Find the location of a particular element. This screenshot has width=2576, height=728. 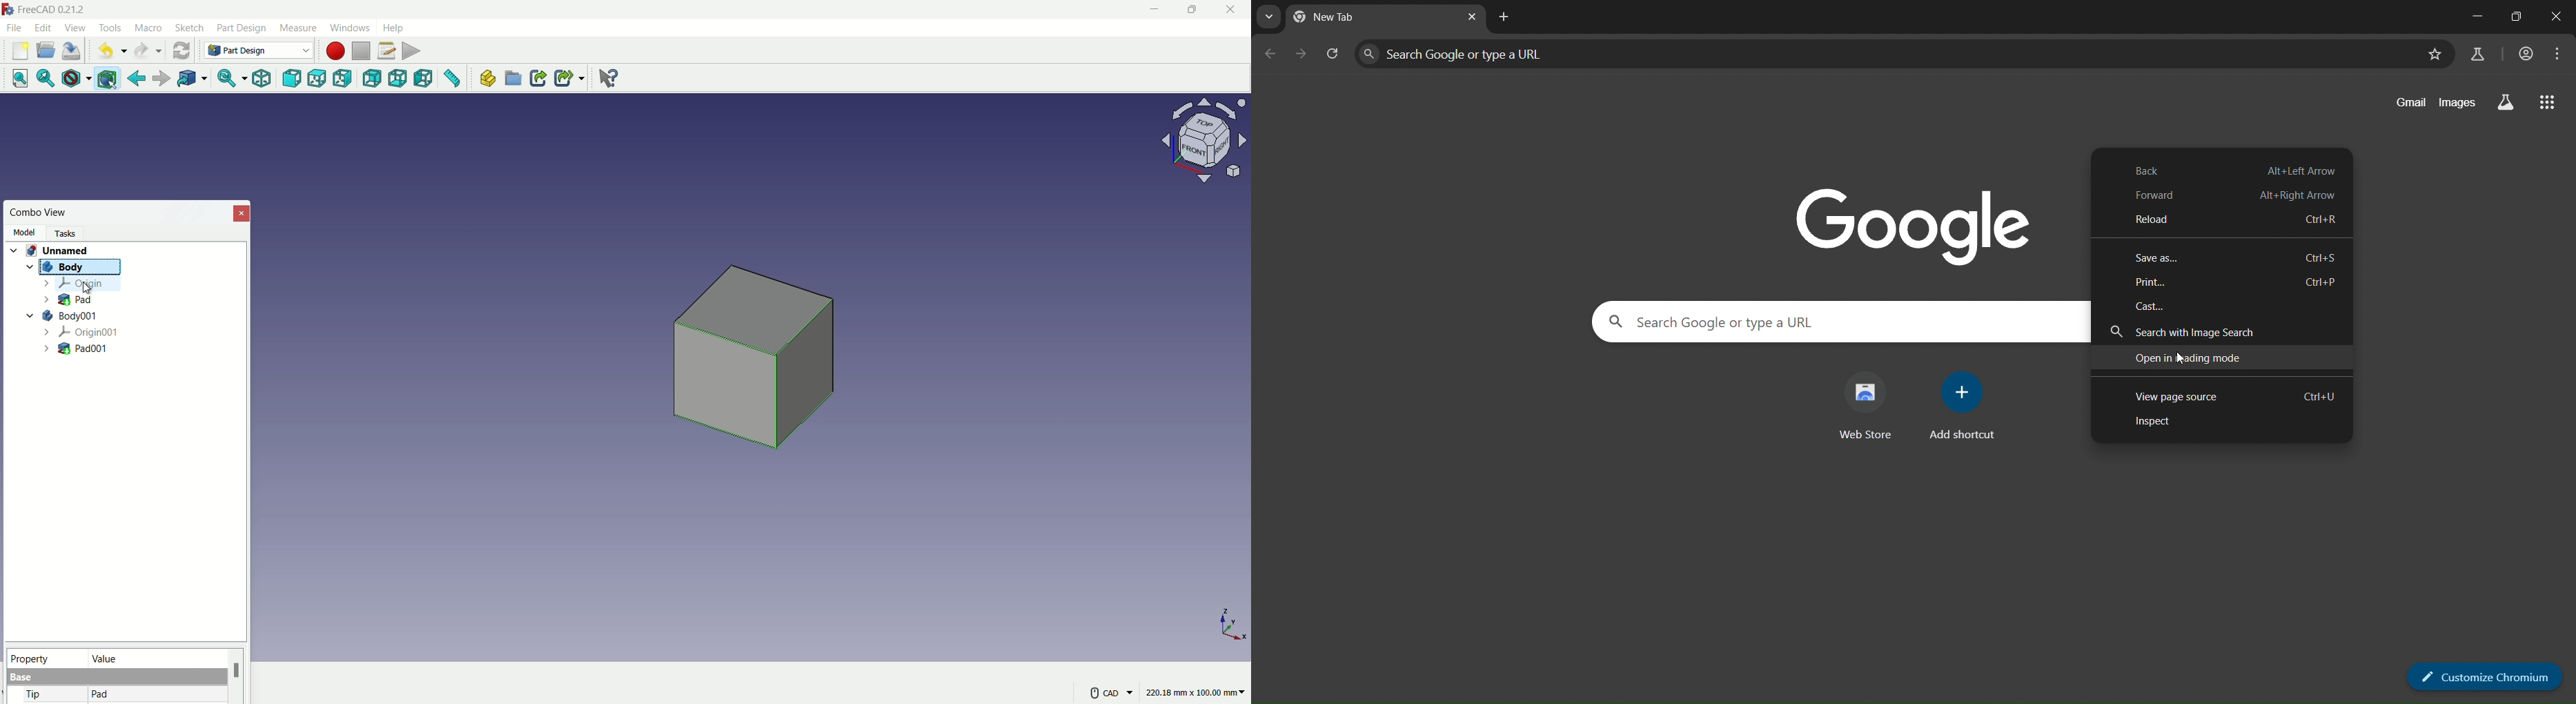

close is located at coordinates (2558, 14).